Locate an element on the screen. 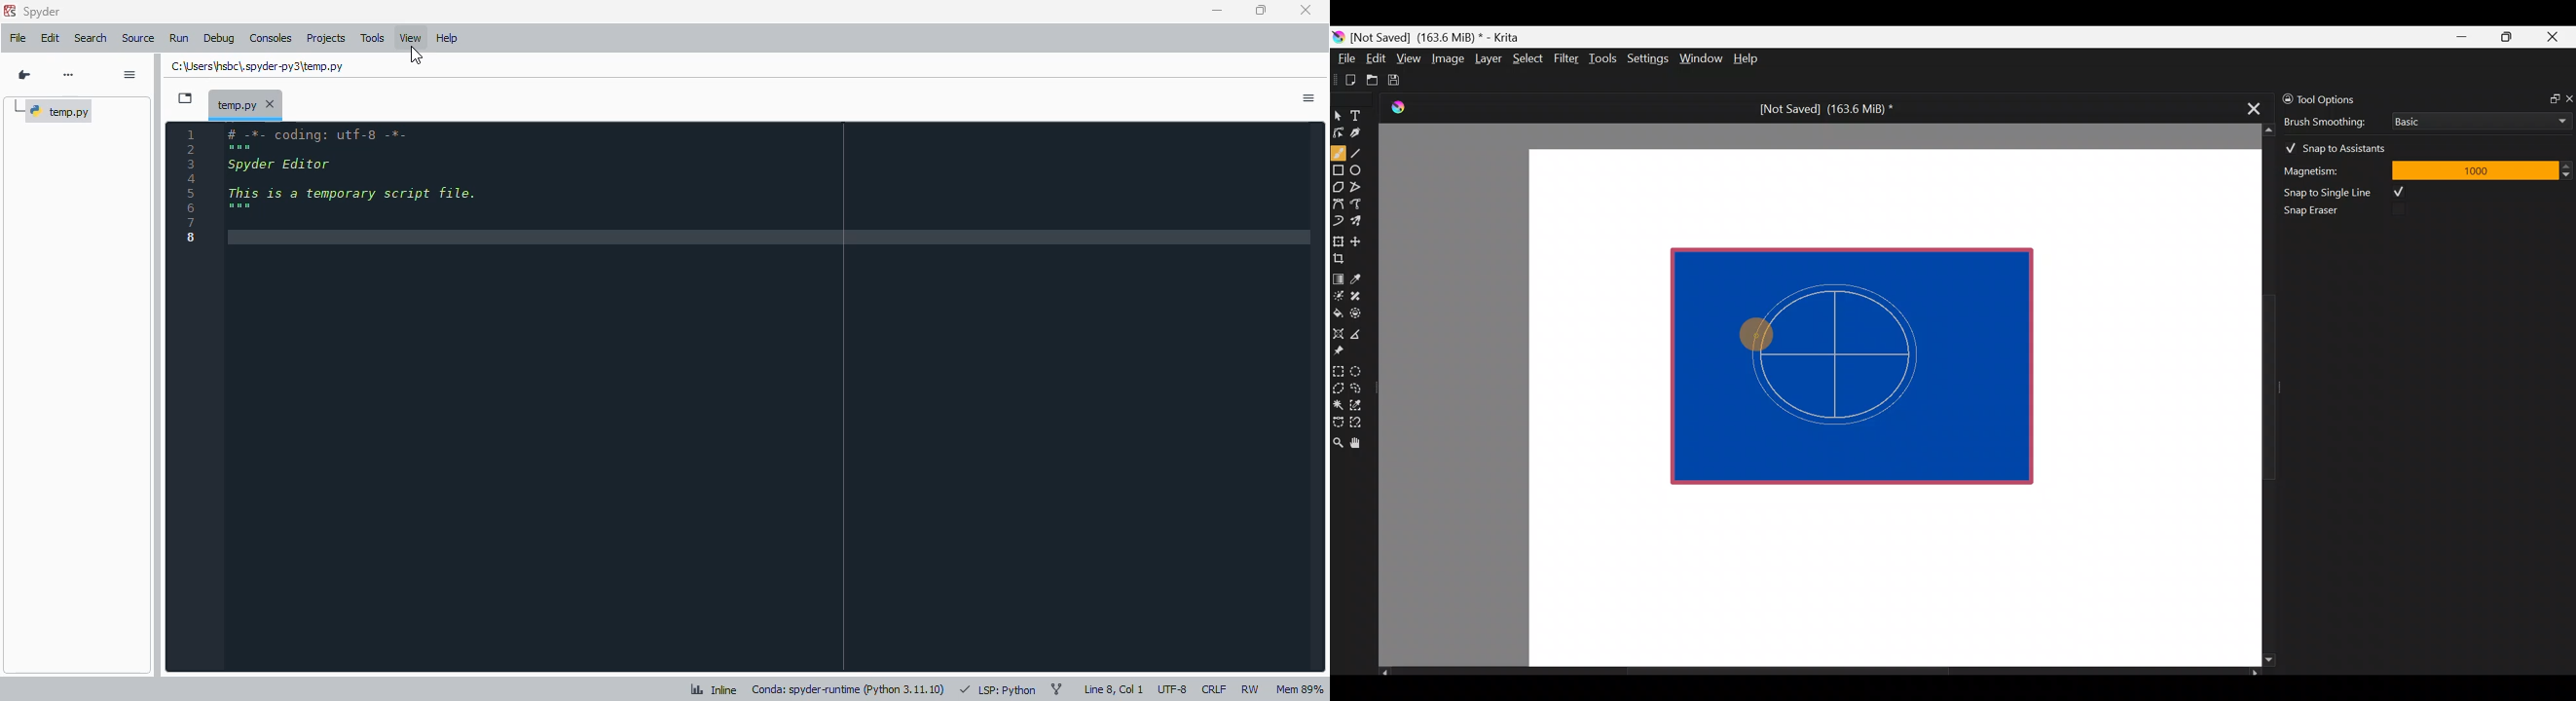  LSP: python is located at coordinates (997, 689).